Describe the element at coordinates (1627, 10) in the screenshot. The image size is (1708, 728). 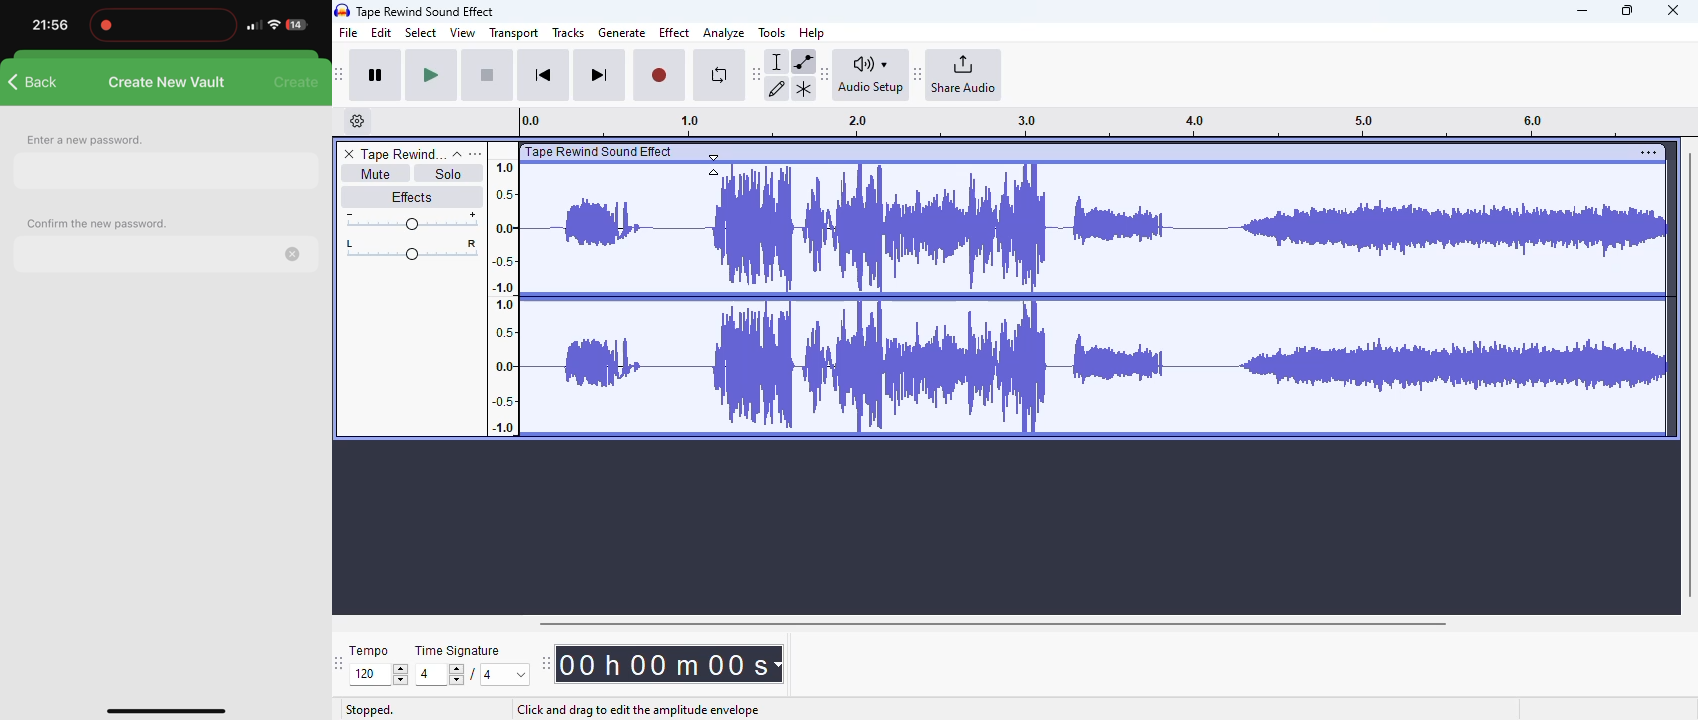
I see `maximize` at that location.